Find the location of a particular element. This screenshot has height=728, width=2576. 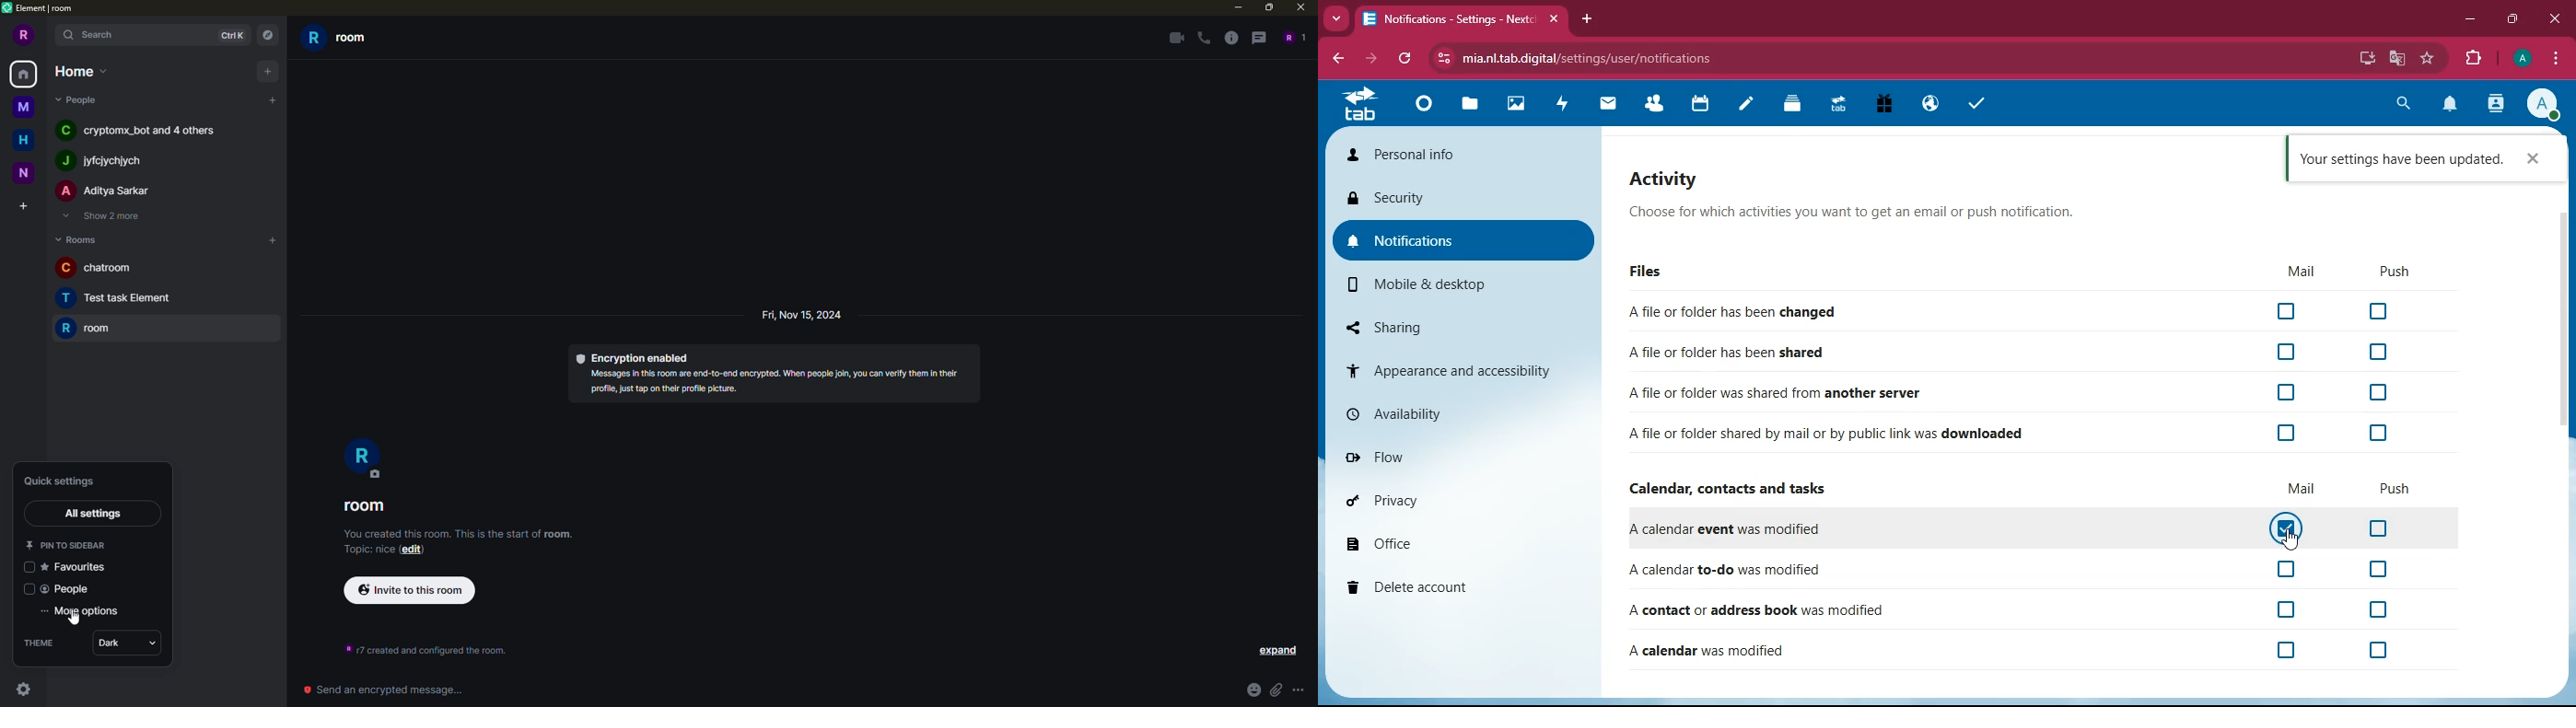

files is located at coordinates (1660, 272).